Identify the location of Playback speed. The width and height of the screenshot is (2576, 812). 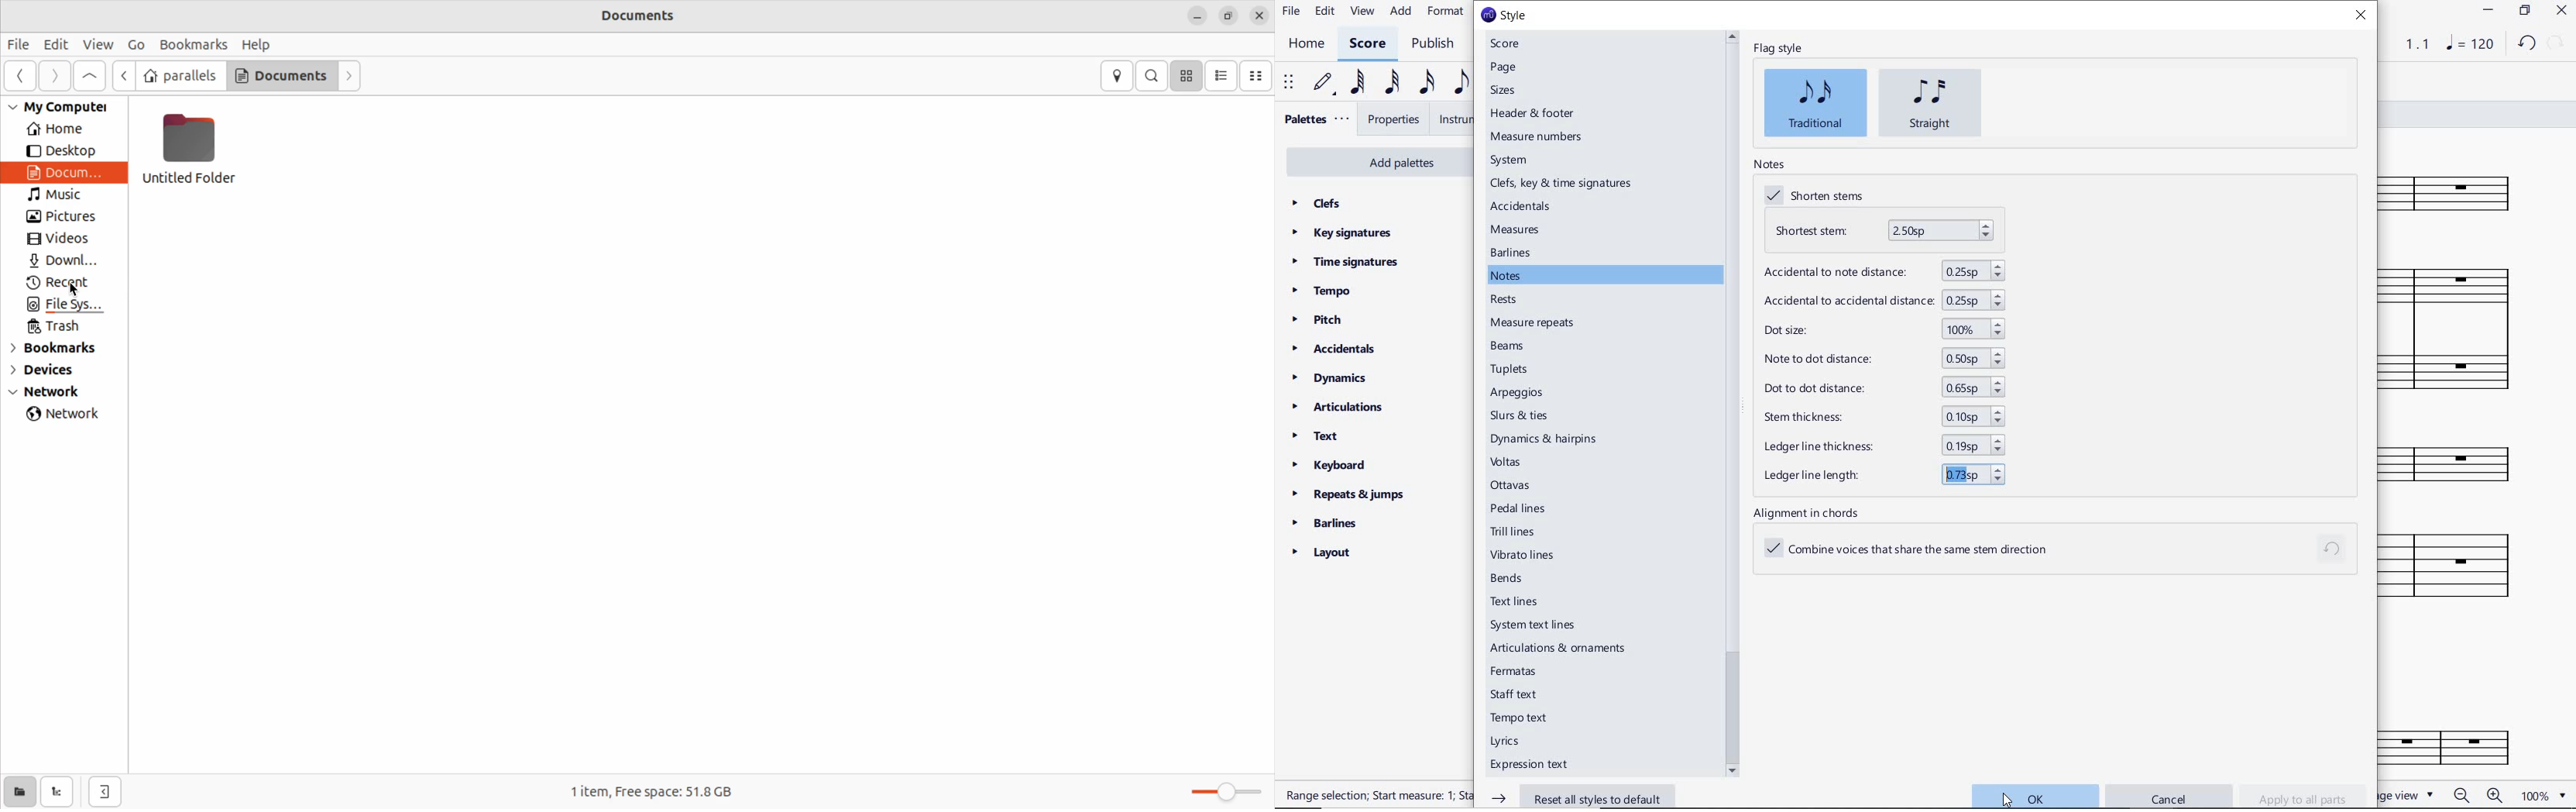
(2419, 44).